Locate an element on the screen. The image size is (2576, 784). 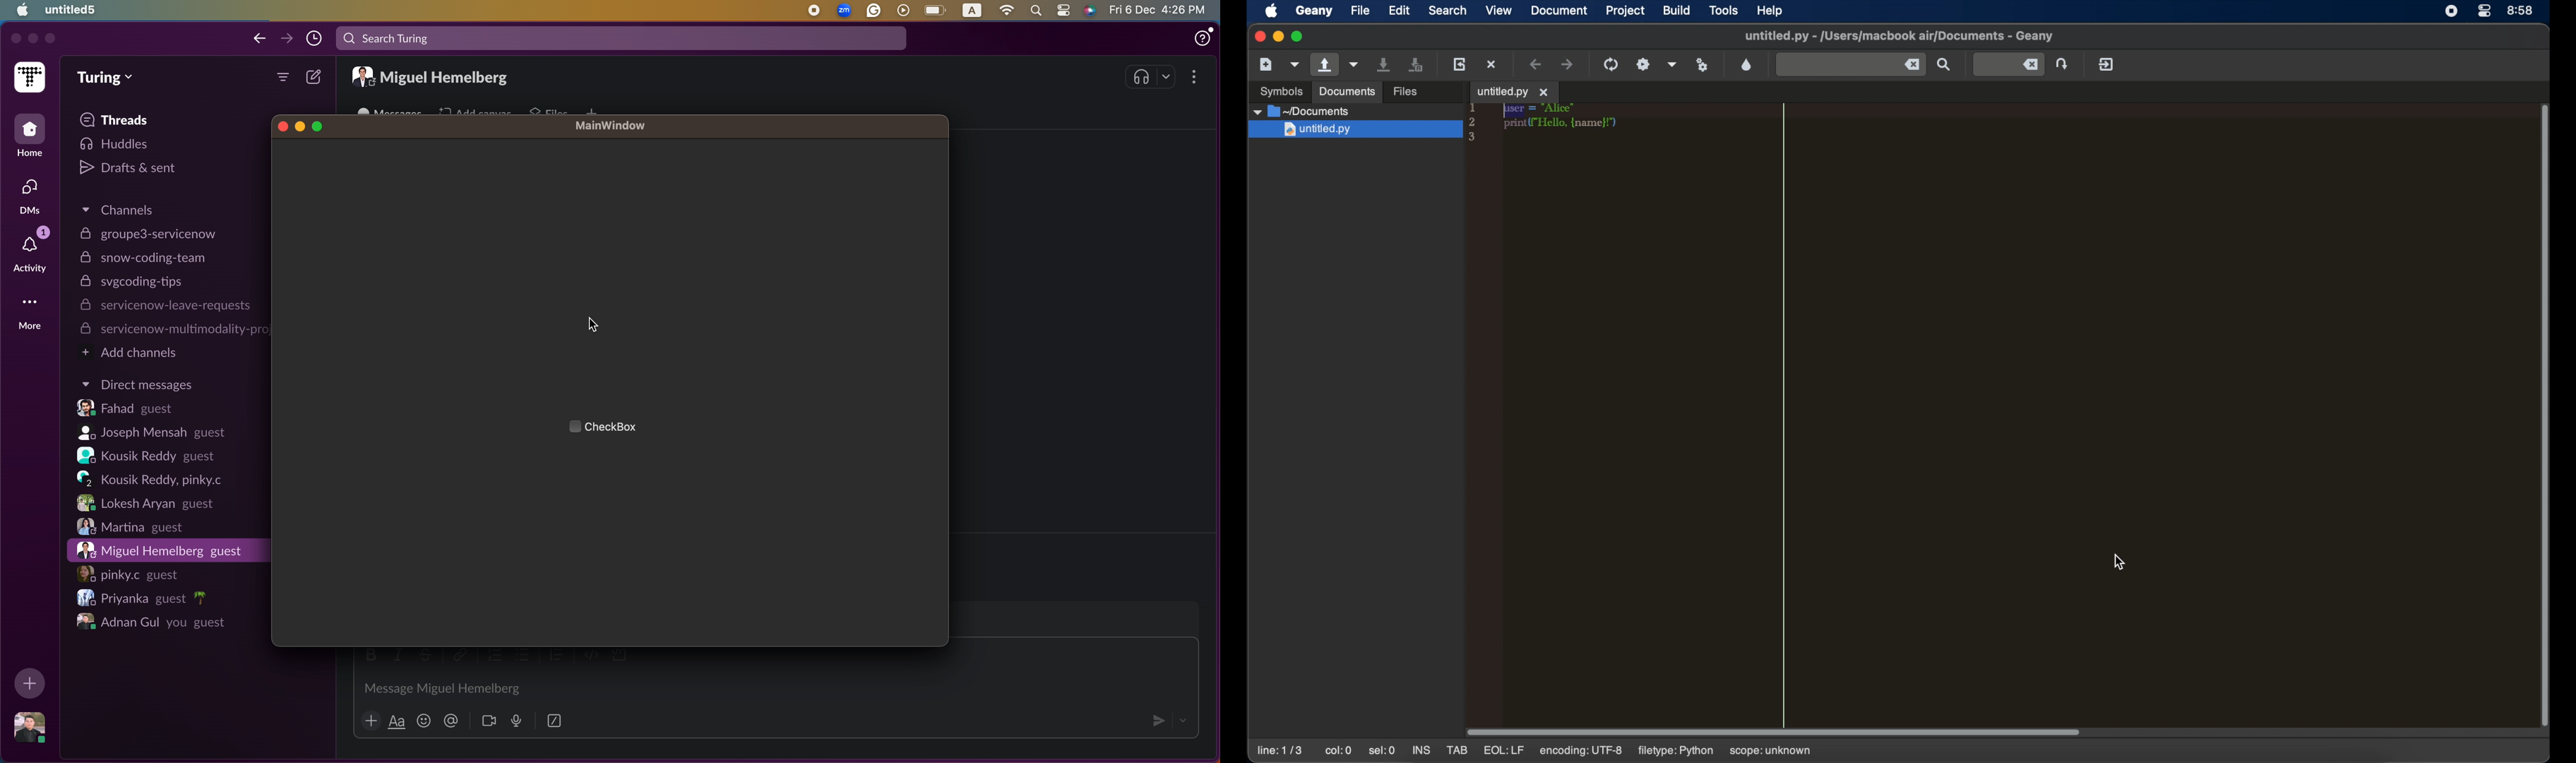
servicenow-leave is located at coordinates (165, 307).